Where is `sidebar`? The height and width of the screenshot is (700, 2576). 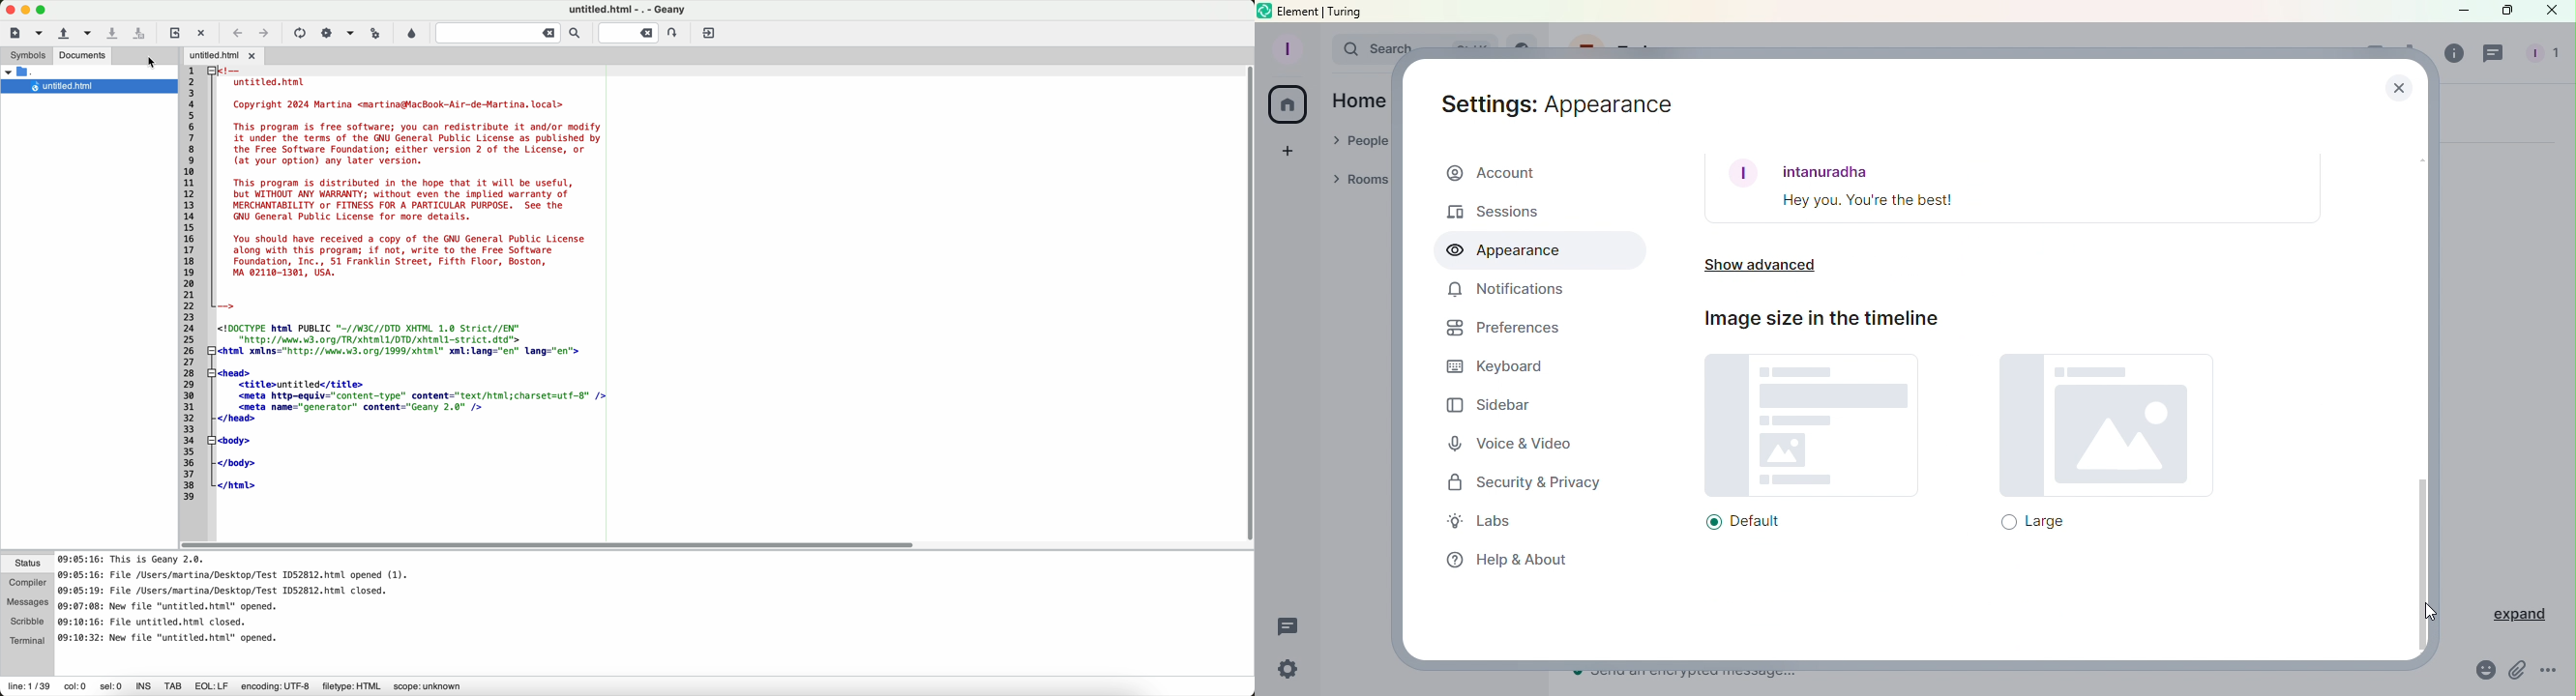 sidebar is located at coordinates (90, 326).